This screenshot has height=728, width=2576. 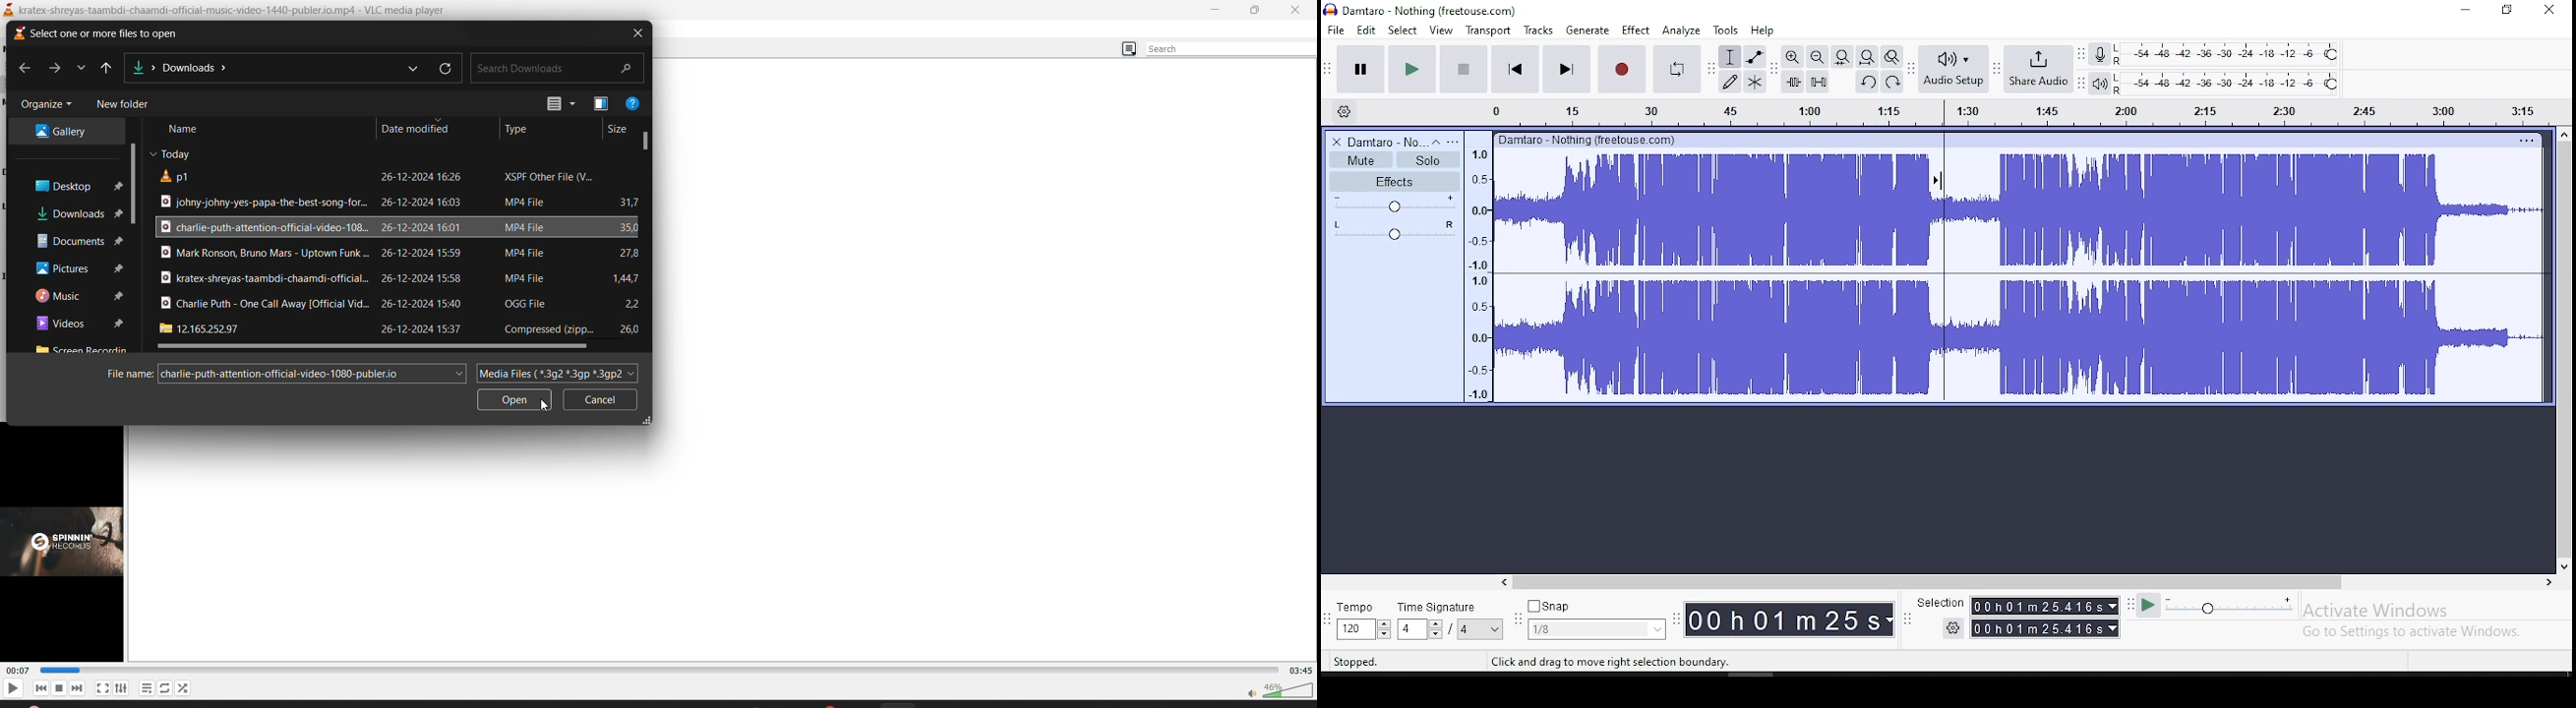 I want to click on record, so click(x=1622, y=69).